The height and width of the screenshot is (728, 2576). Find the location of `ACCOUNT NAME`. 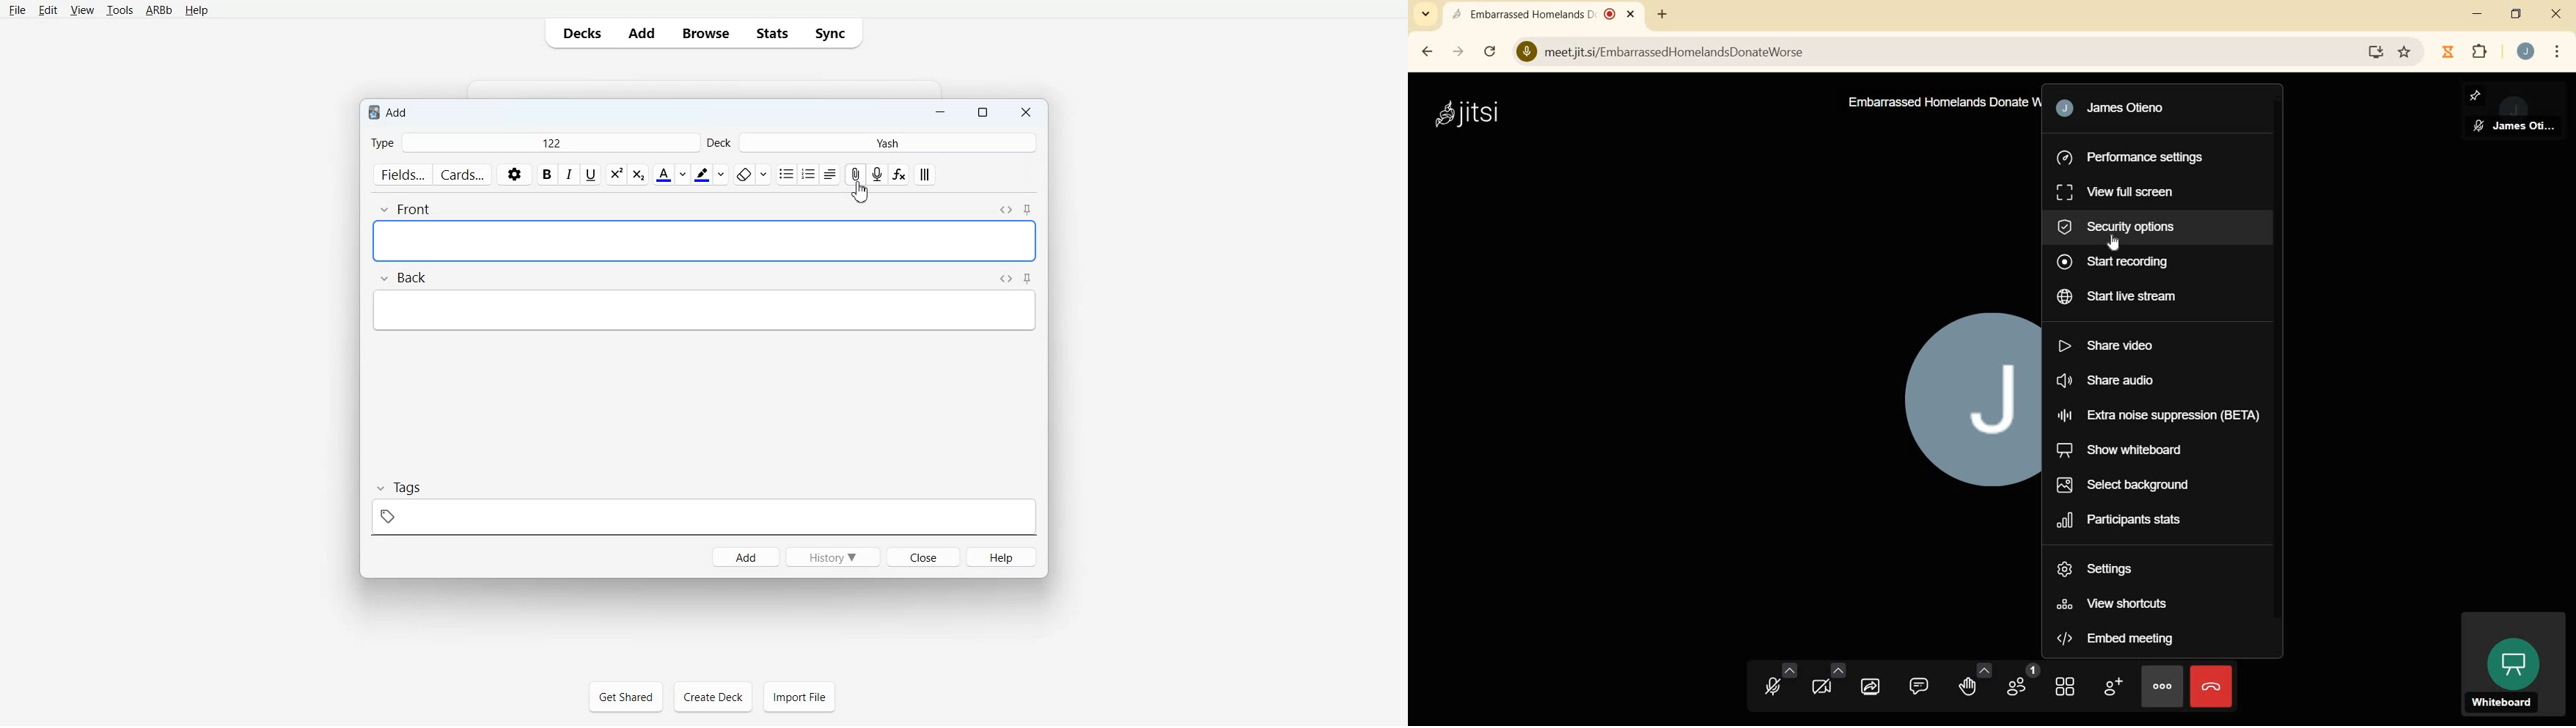

ACCOUNT NAME is located at coordinates (2132, 109).